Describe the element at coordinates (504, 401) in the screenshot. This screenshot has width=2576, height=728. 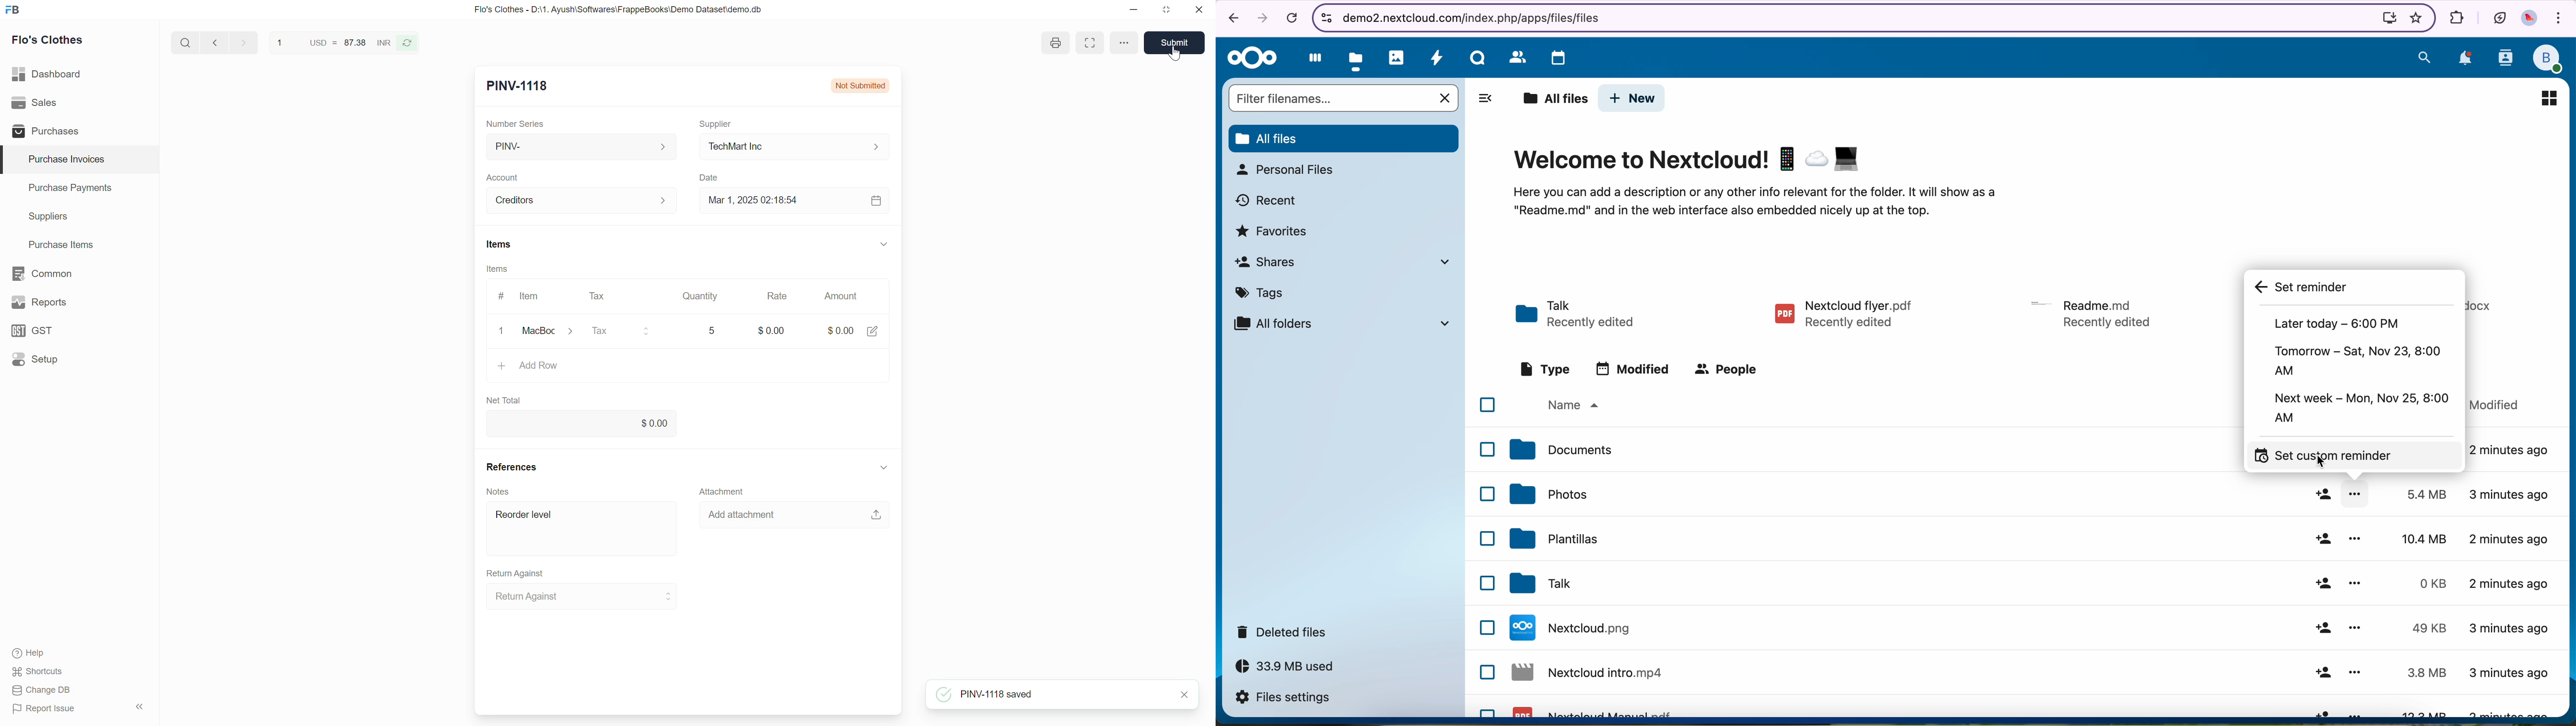
I see `Net Total` at that location.